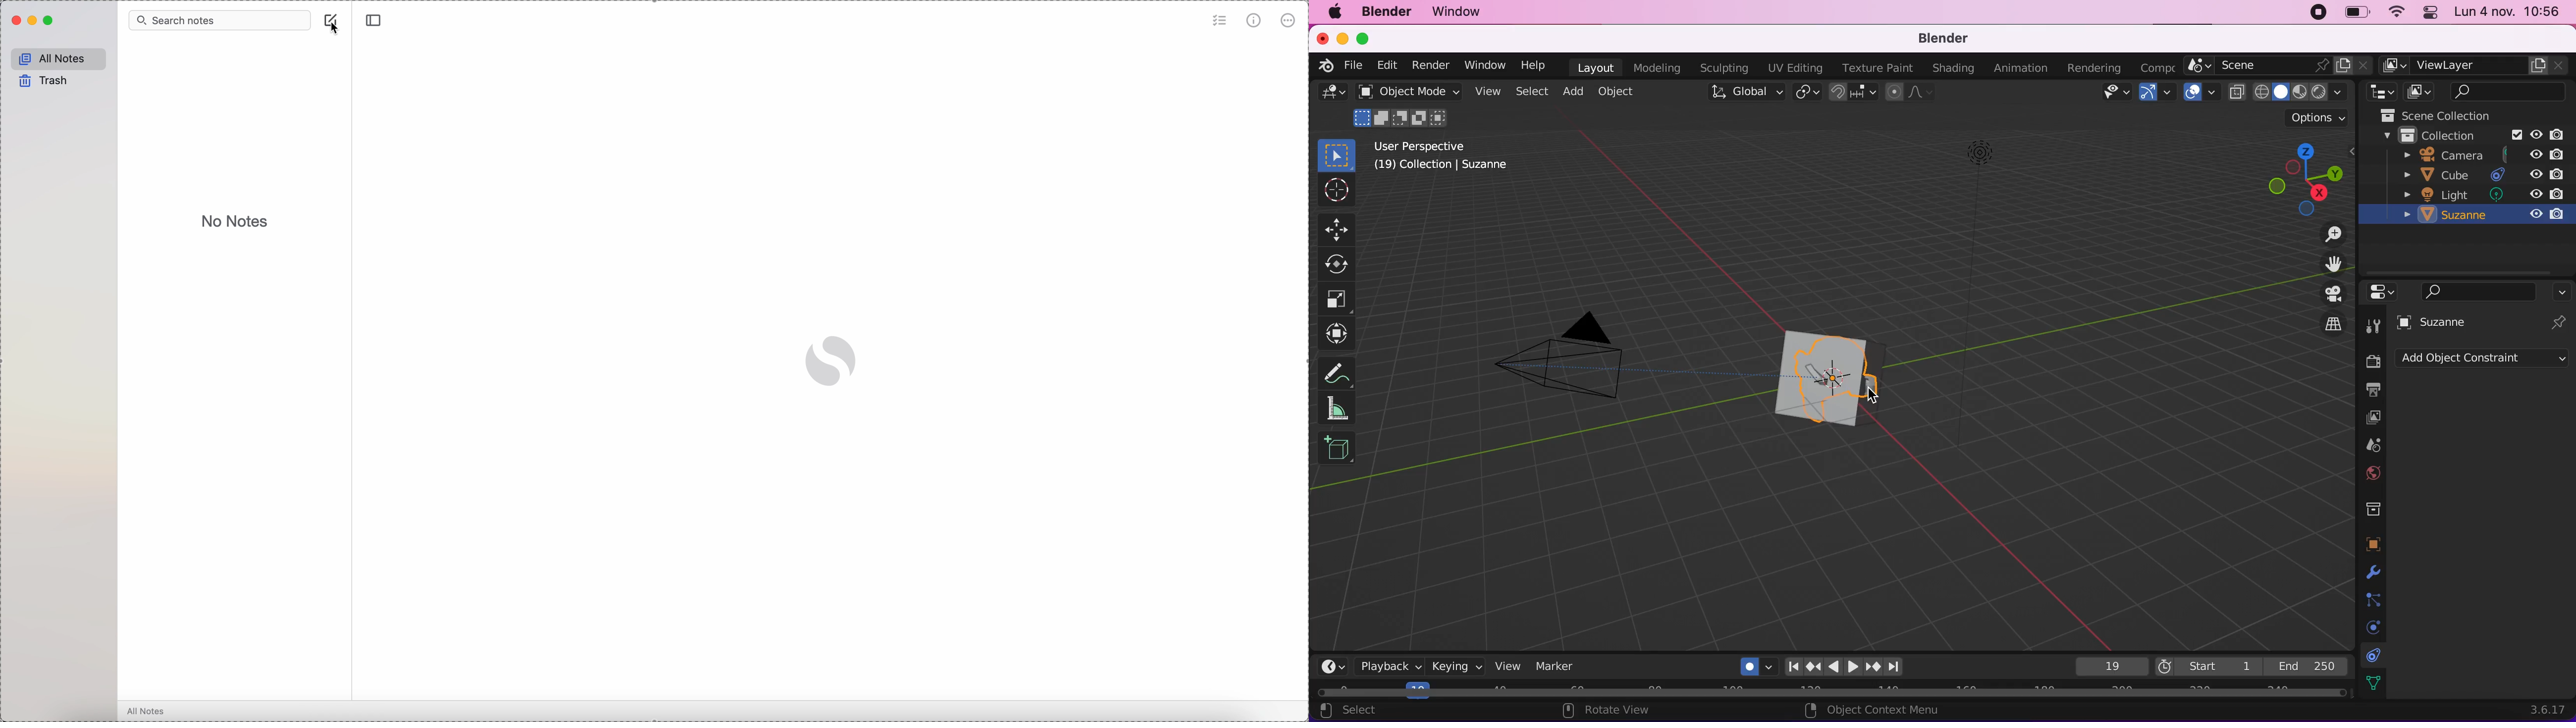 The image size is (2576, 728). Describe the element at coordinates (2168, 93) in the screenshot. I see `Gizmos` at that location.